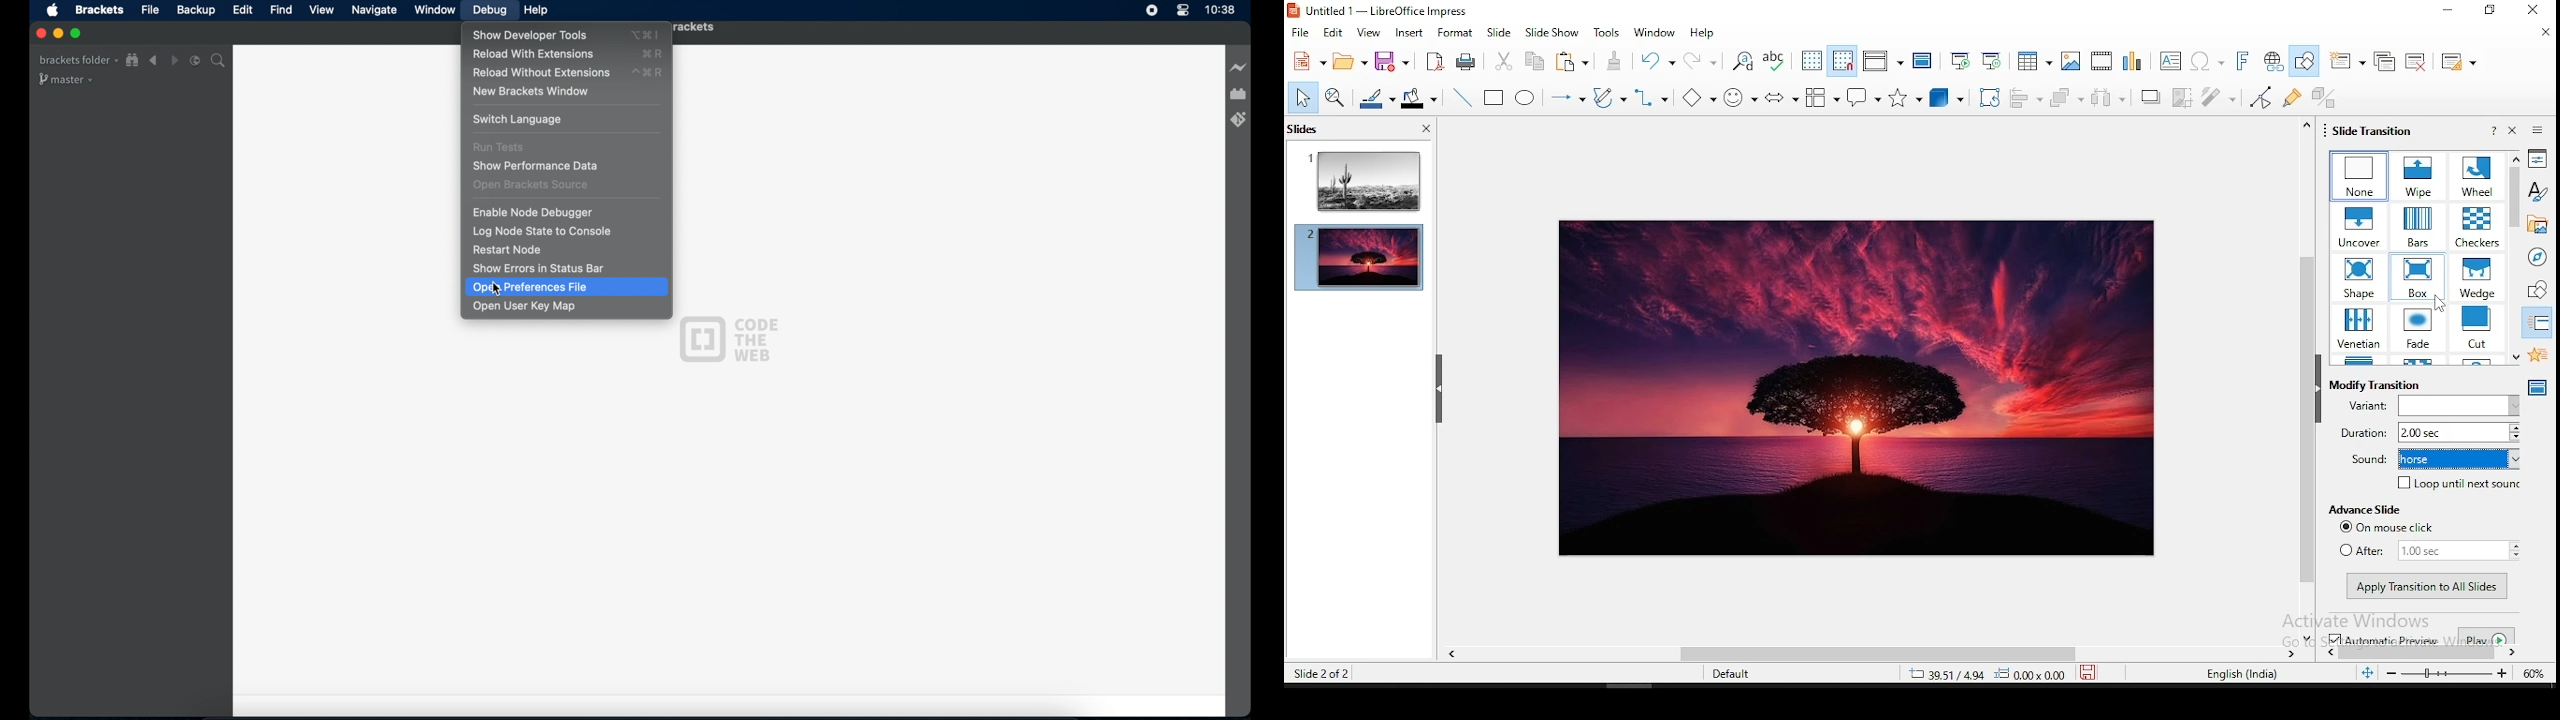 The width and height of the screenshot is (2576, 728). Describe the element at coordinates (59, 34) in the screenshot. I see `minimize` at that location.